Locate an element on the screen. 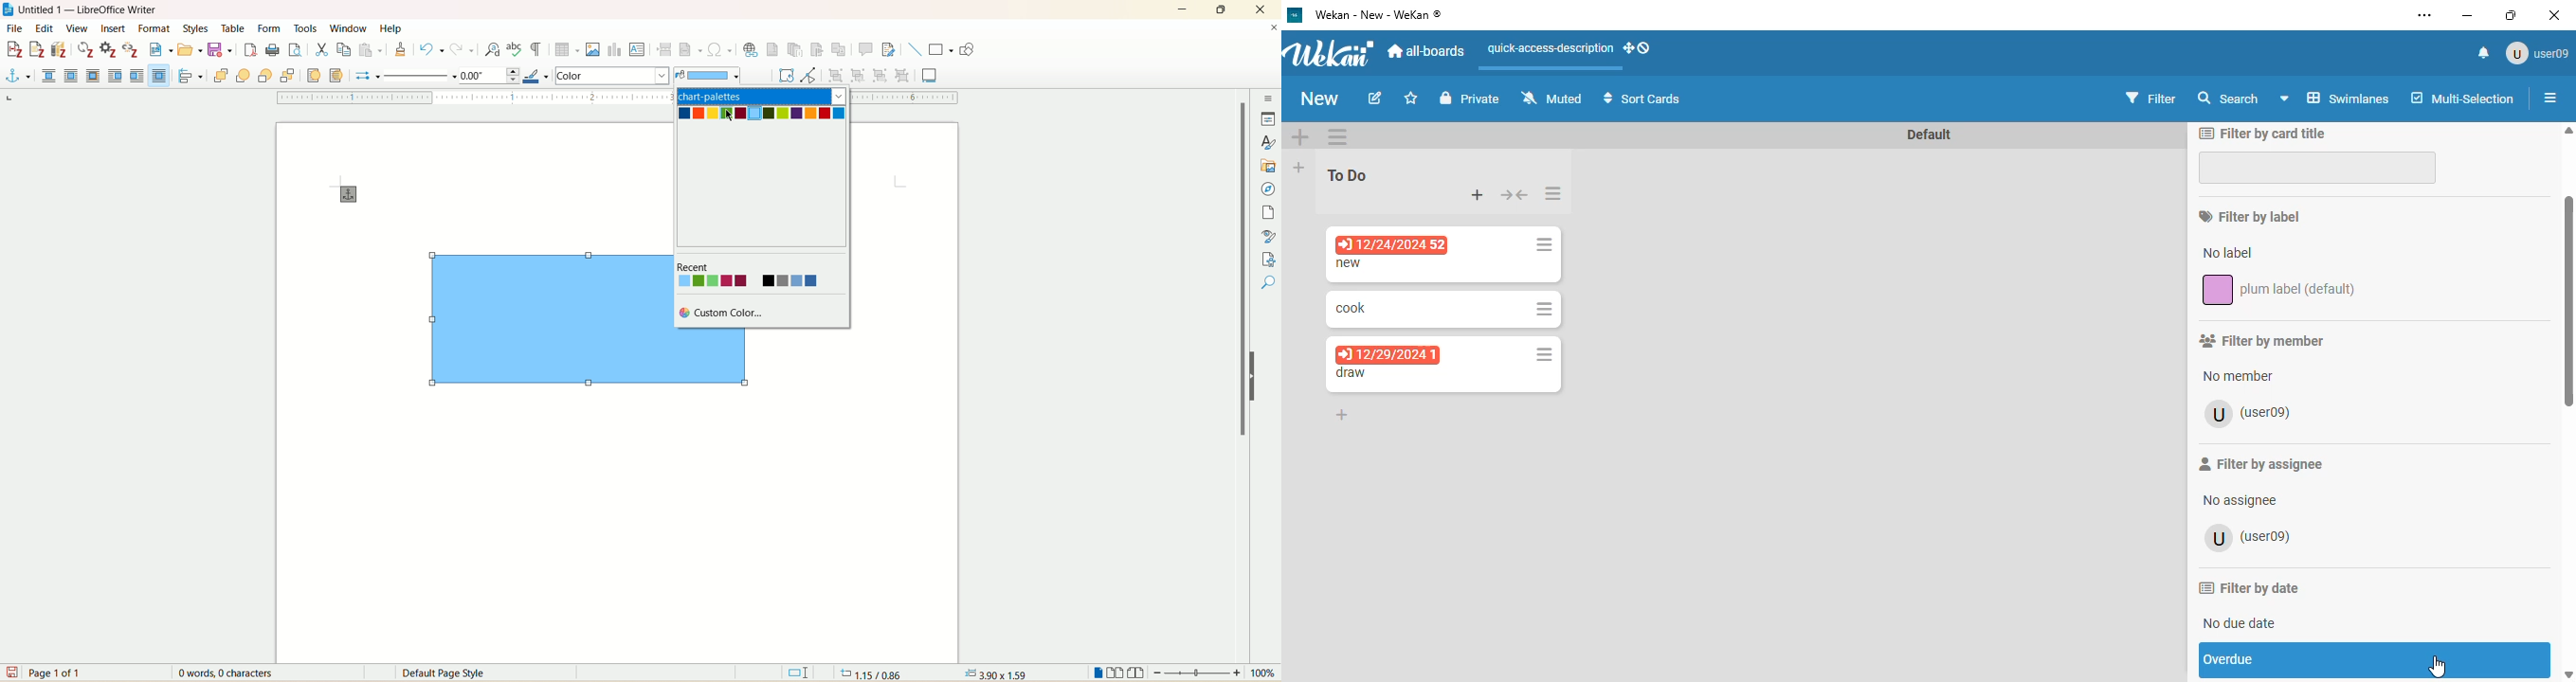 This screenshot has height=700, width=2576. document preferences is located at coordinates (107, 50).